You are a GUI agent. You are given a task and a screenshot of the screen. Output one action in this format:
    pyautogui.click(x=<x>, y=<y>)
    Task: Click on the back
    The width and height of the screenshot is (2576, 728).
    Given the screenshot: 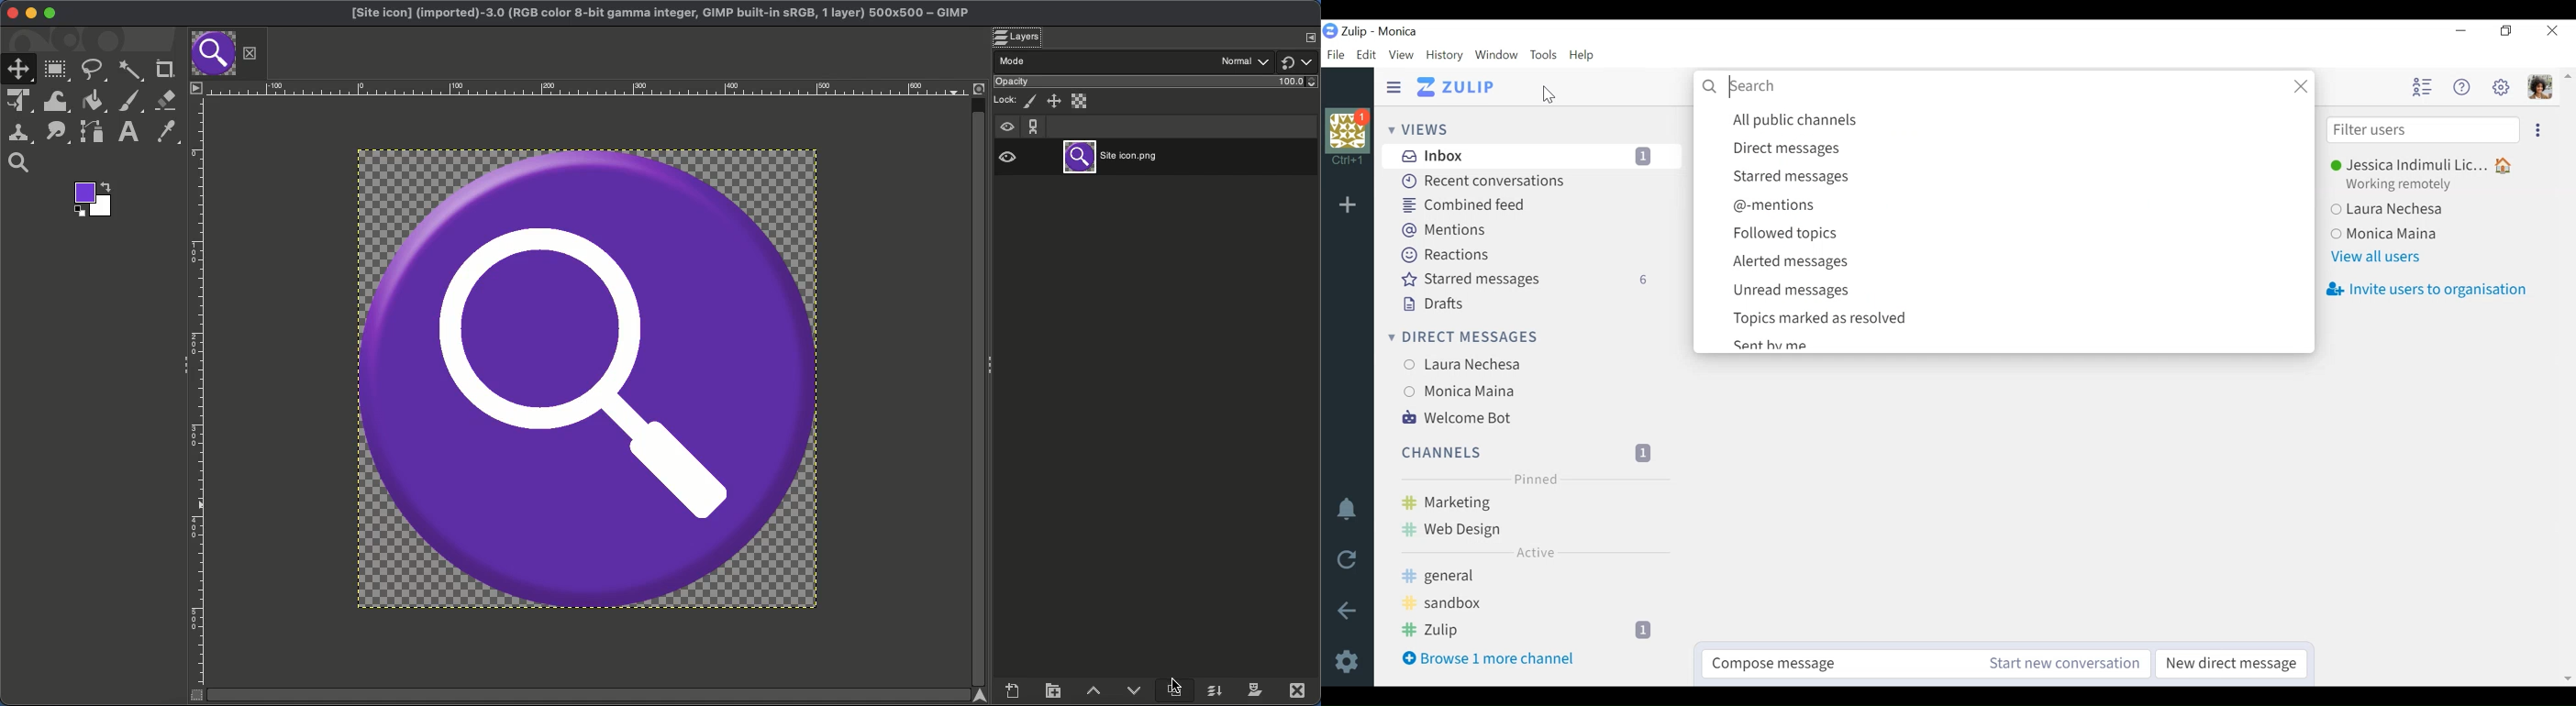 What is the action you would take?
    pyautogui.click(x=1353, y=610)
    